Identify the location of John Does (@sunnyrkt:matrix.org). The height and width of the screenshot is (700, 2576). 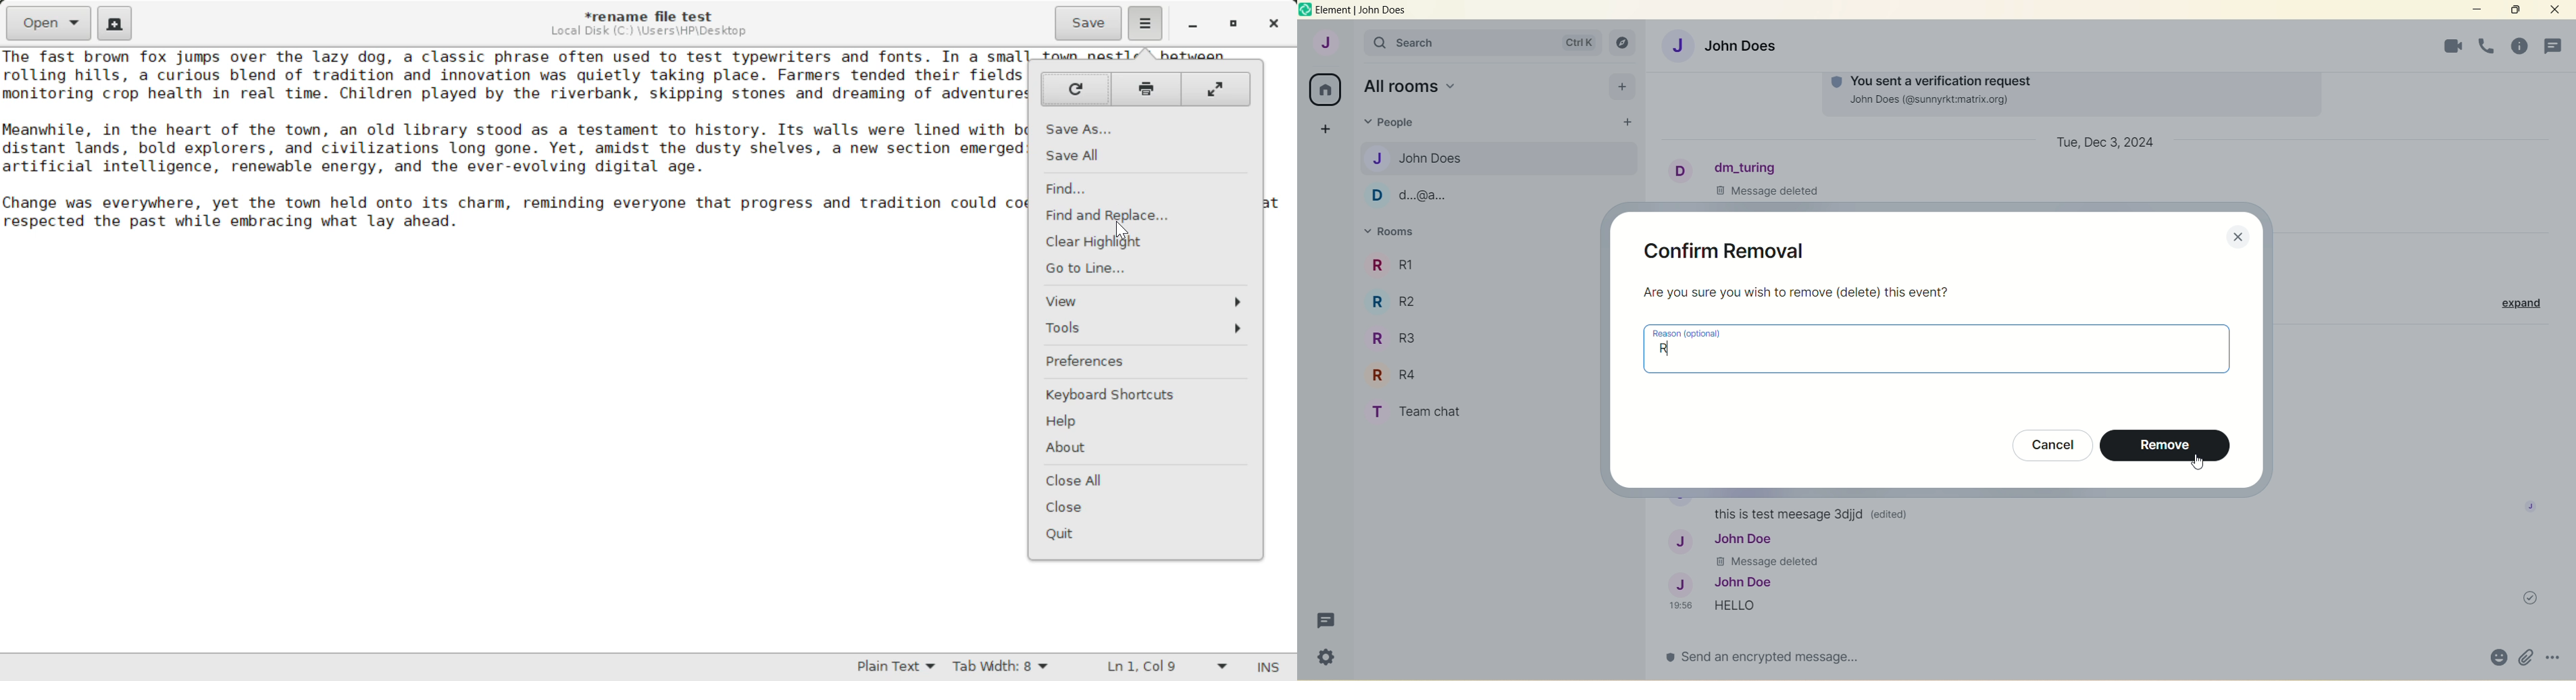
(1955, 101).